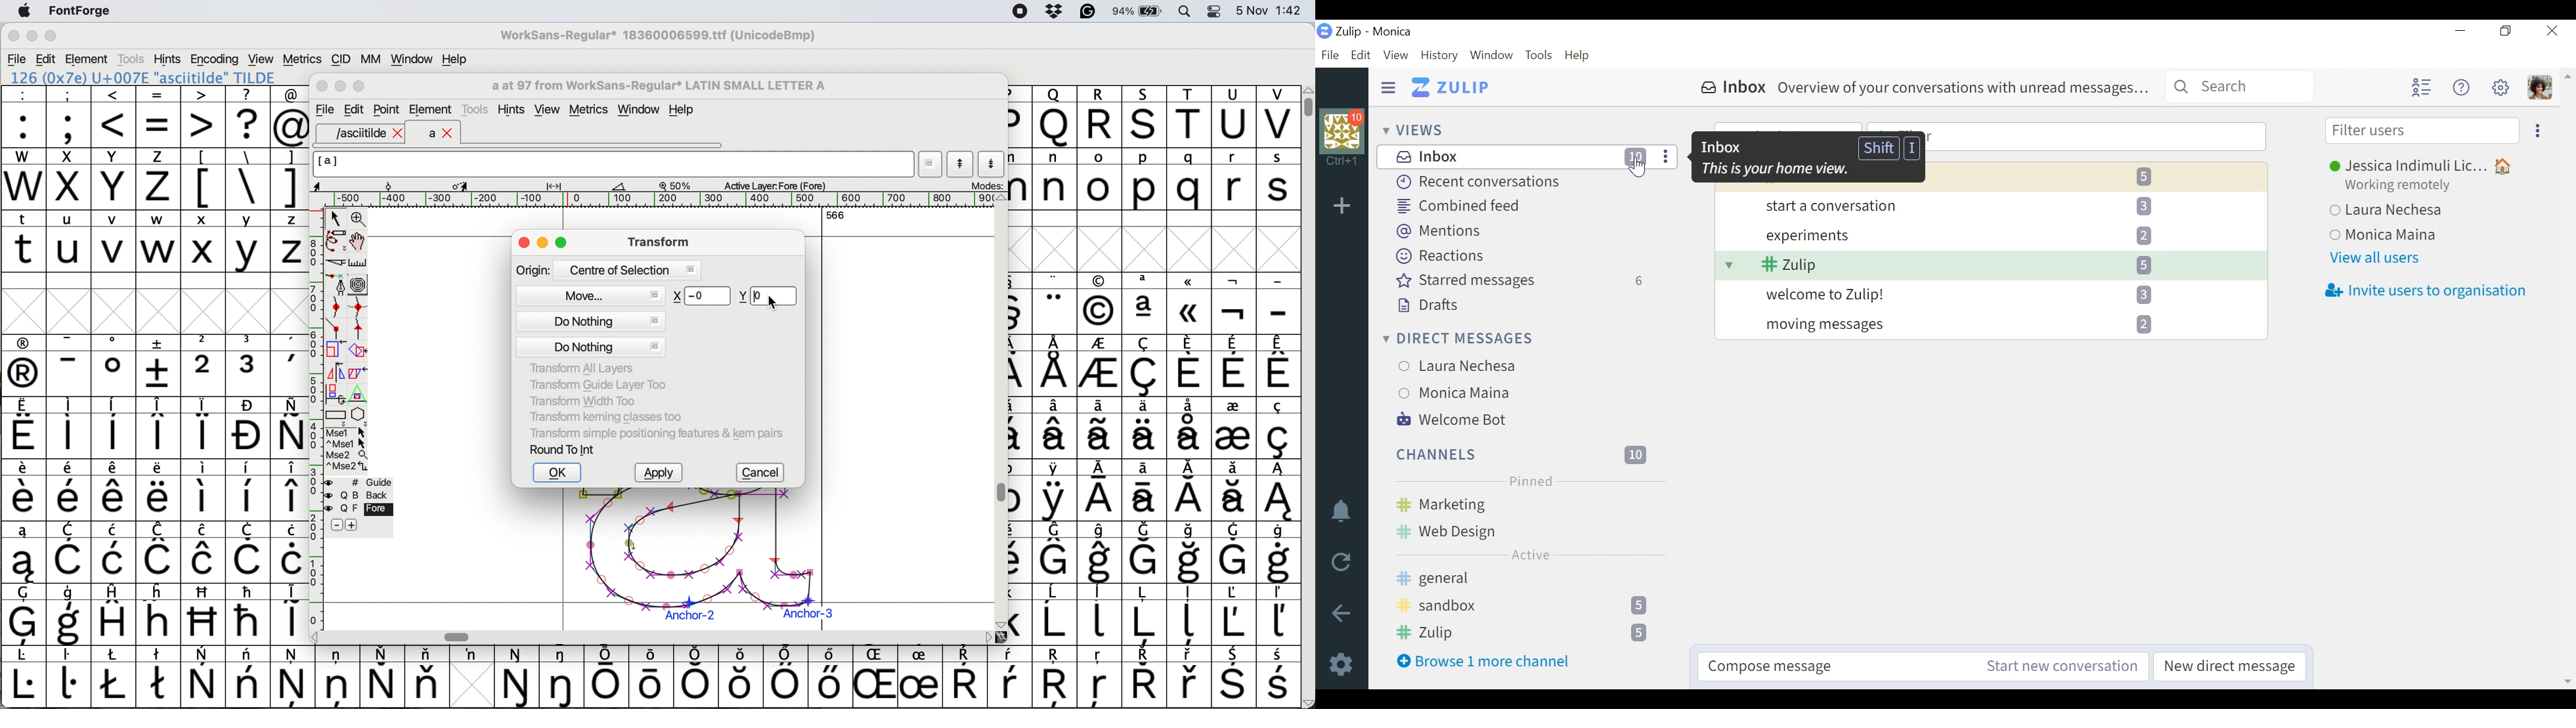 The height and width of the screenshot is (728, 2576). Describe the element at coordinates (248, 614) in the screenshot. I see `symbol` at that location.